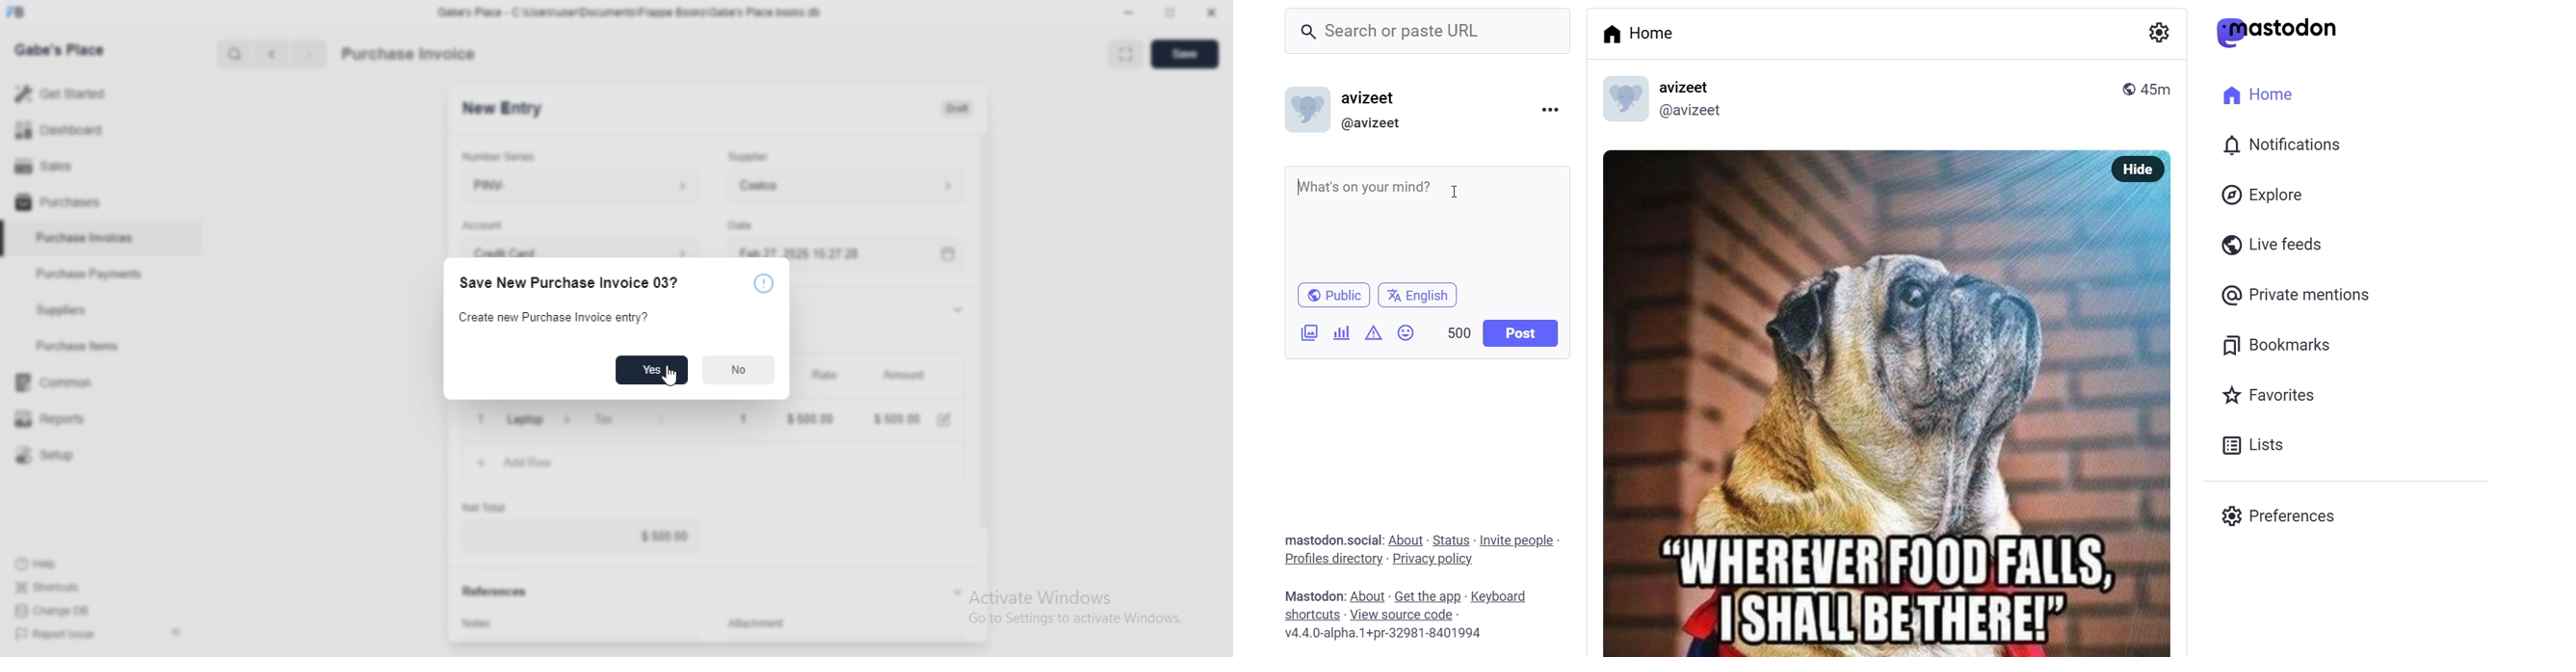 This screenshot has width=2576, height=672. What do you see at coordinates (310, 54) in the screenshot?
I see `Next` at bounding box center [310, 54].